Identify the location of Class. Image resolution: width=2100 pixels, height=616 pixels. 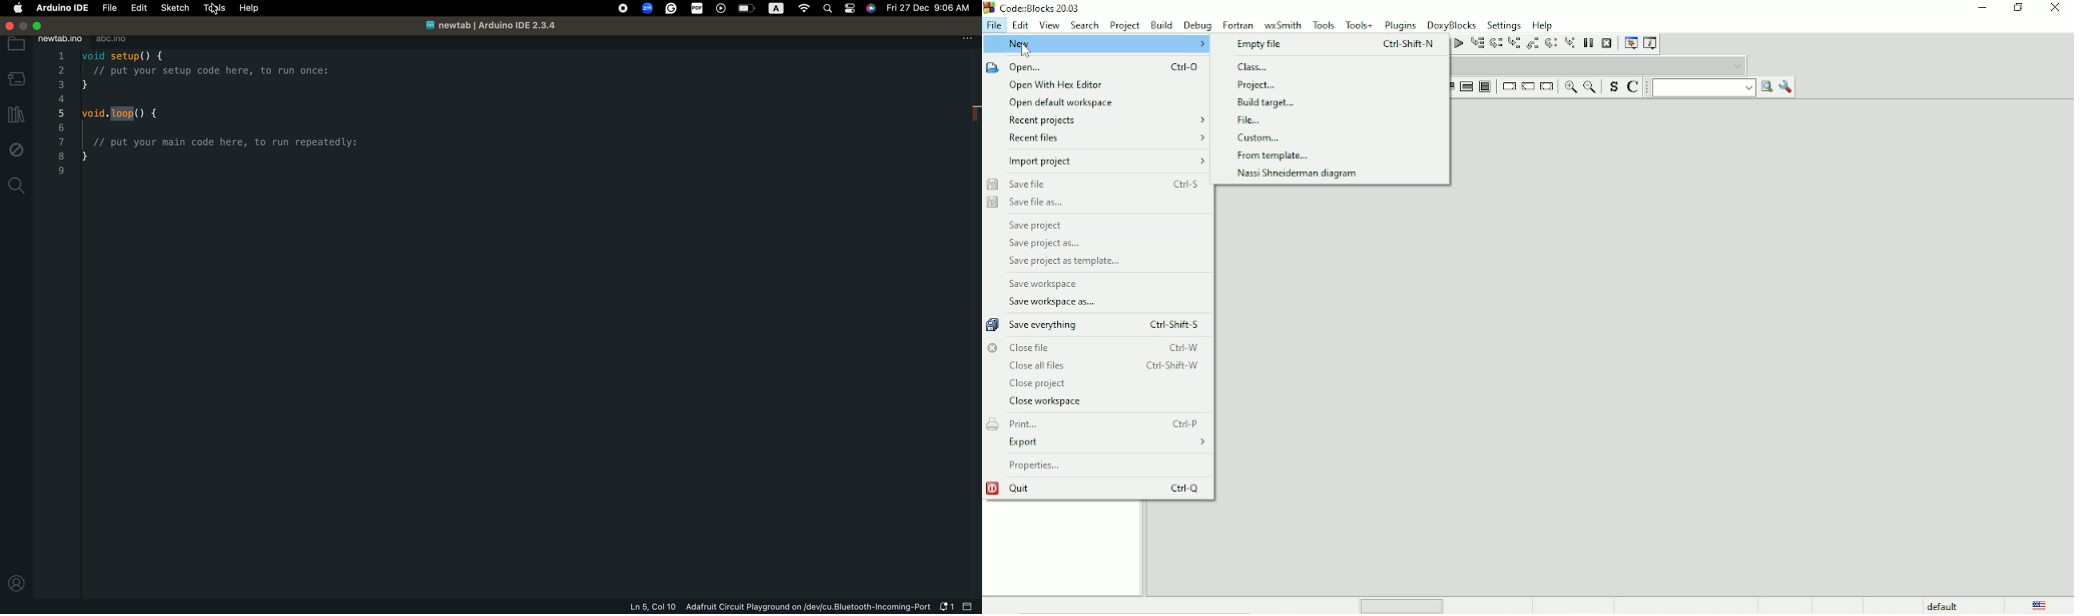
(1255, 67).